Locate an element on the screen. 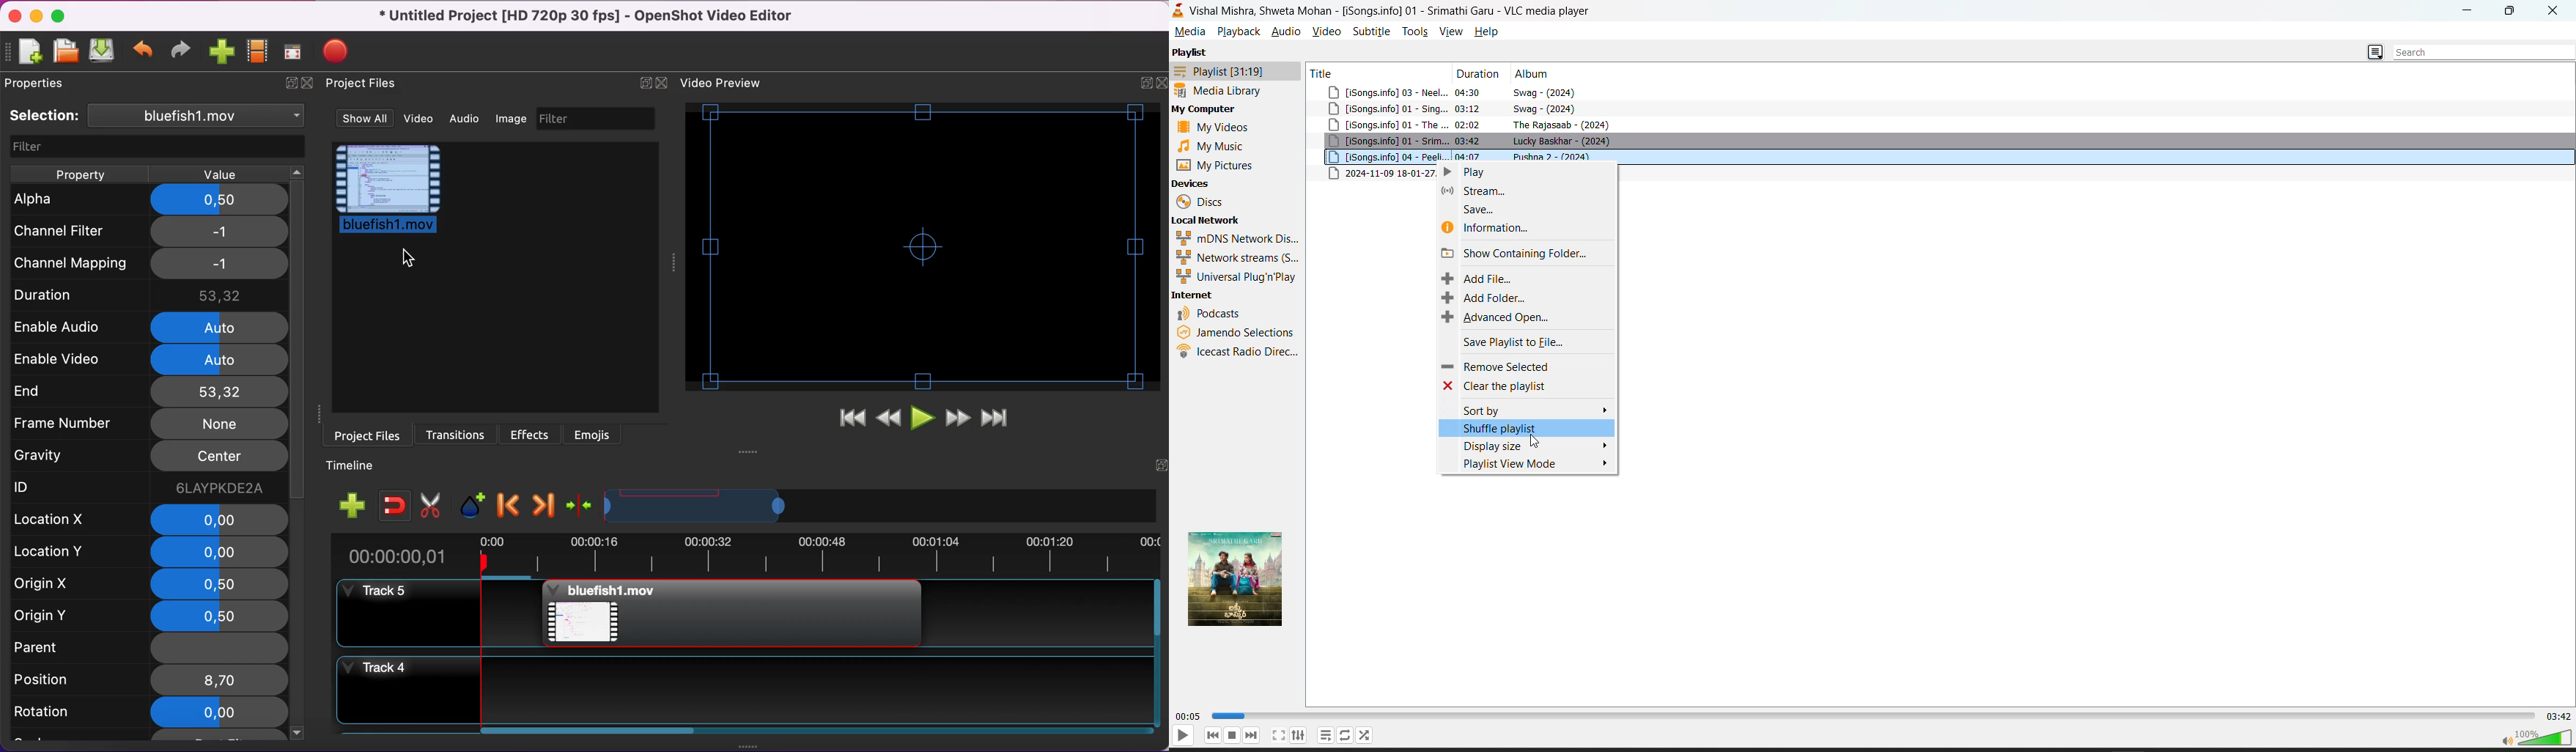 This screenshot has width=2576, height=756. thumbnail is located at coordinates (1236, 579).